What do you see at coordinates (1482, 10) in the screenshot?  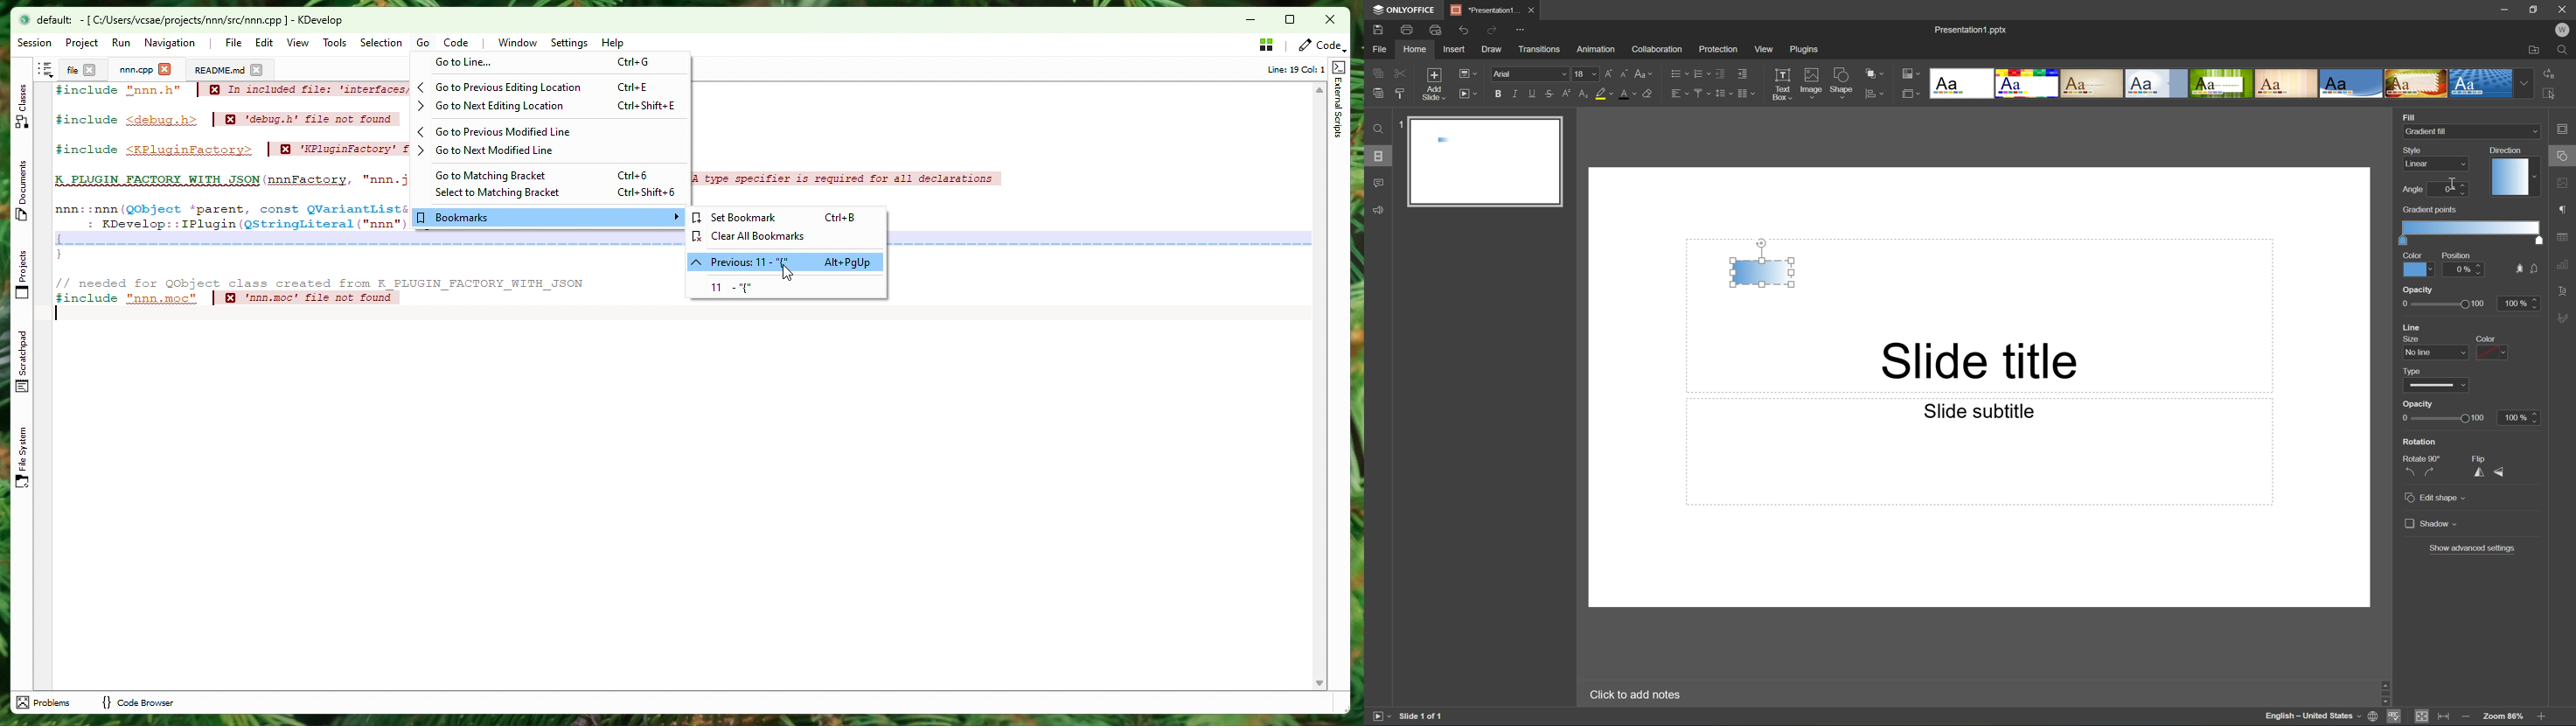 I see `Presentation1...` at bounding box center [1482, 10].